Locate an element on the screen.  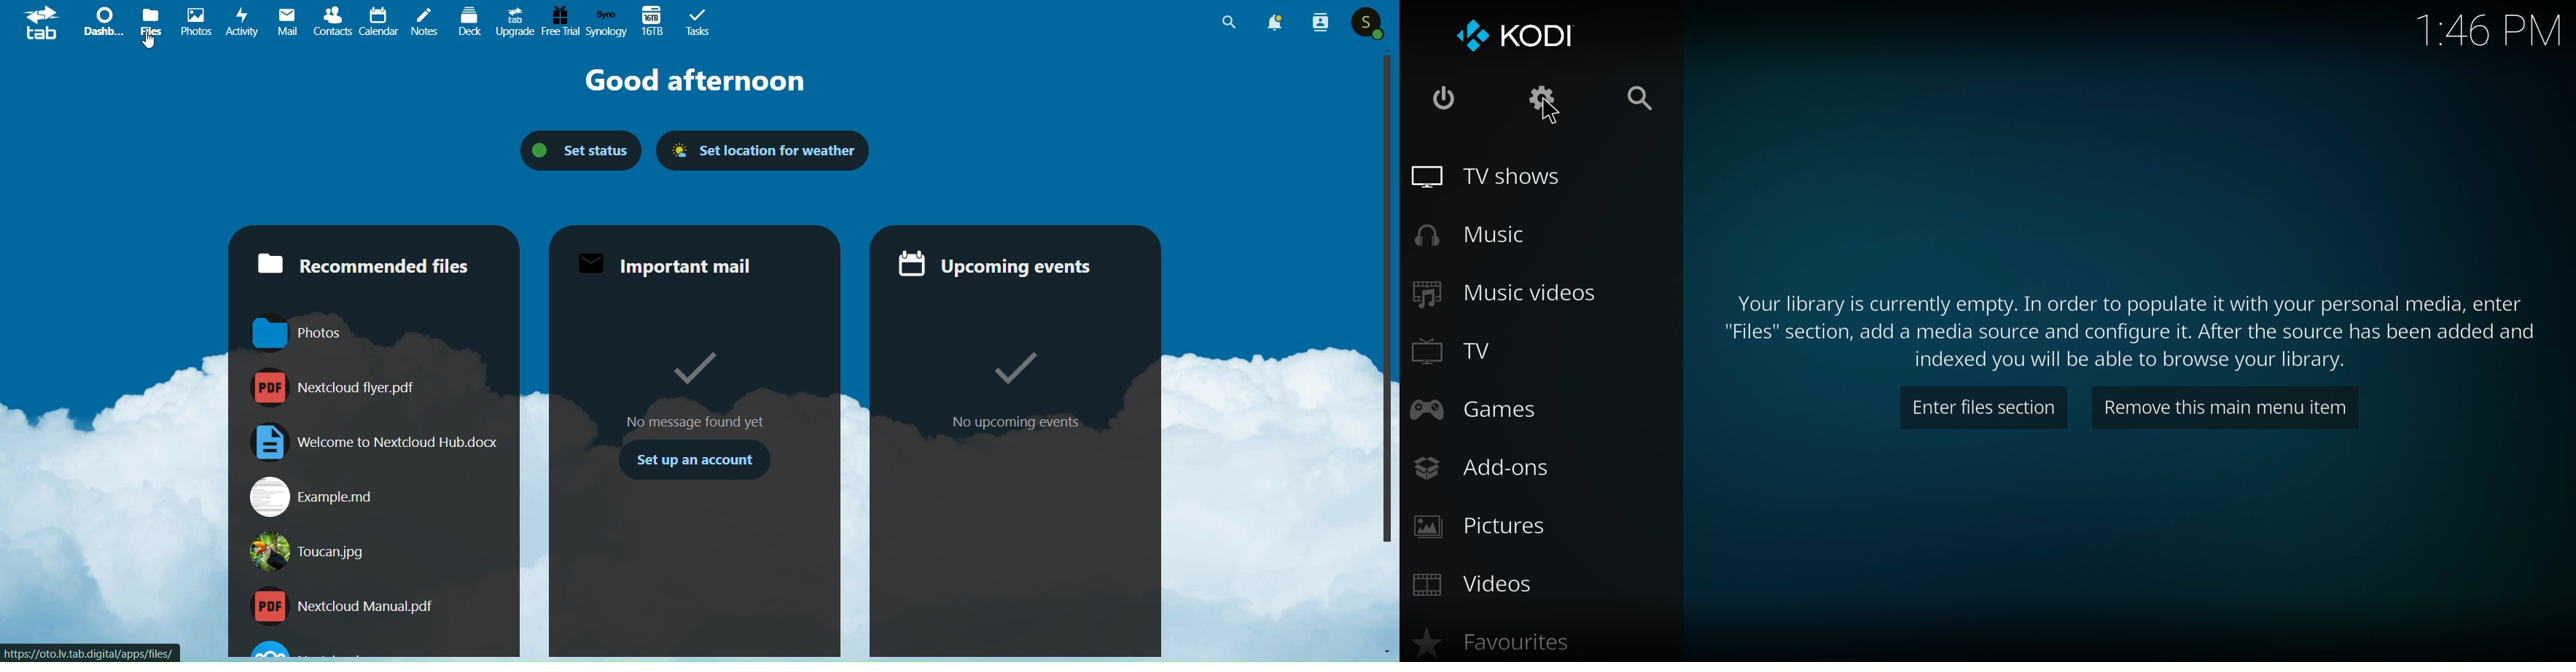
Vertical slide bar is located at coordinates (1386, 296).